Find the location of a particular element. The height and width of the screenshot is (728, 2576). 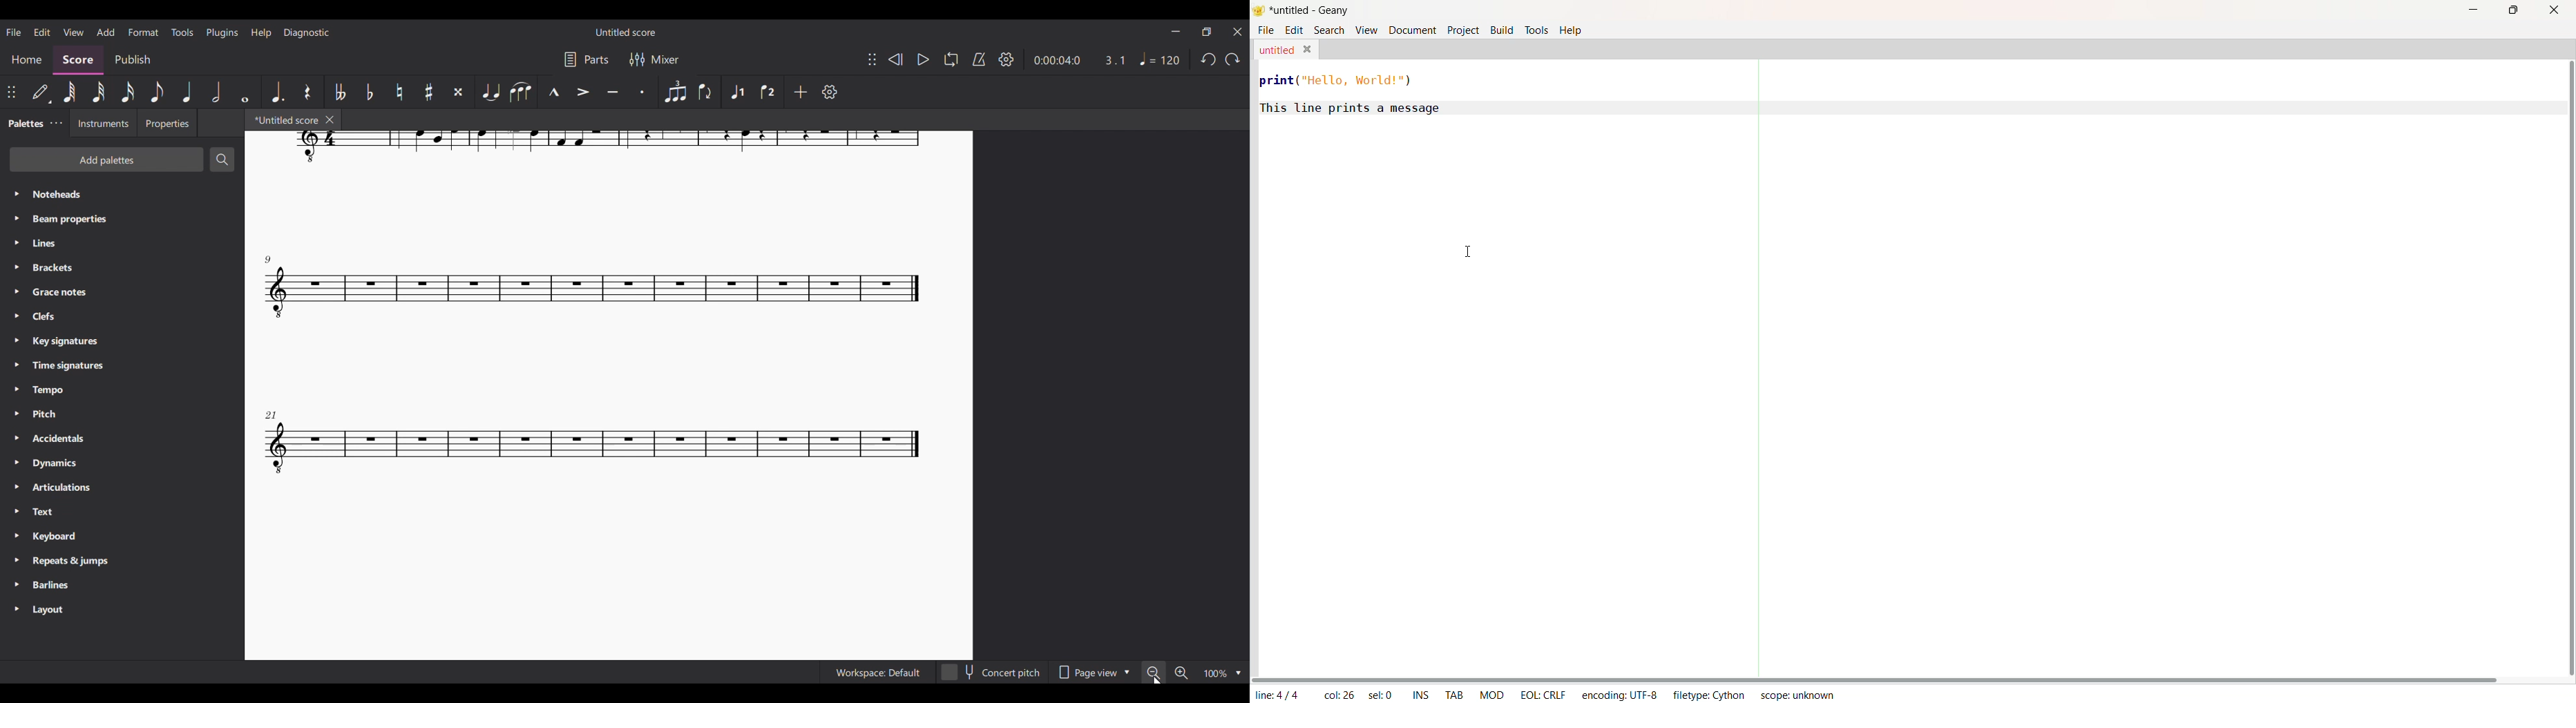

Palettes is located at coordinates (23, 124).